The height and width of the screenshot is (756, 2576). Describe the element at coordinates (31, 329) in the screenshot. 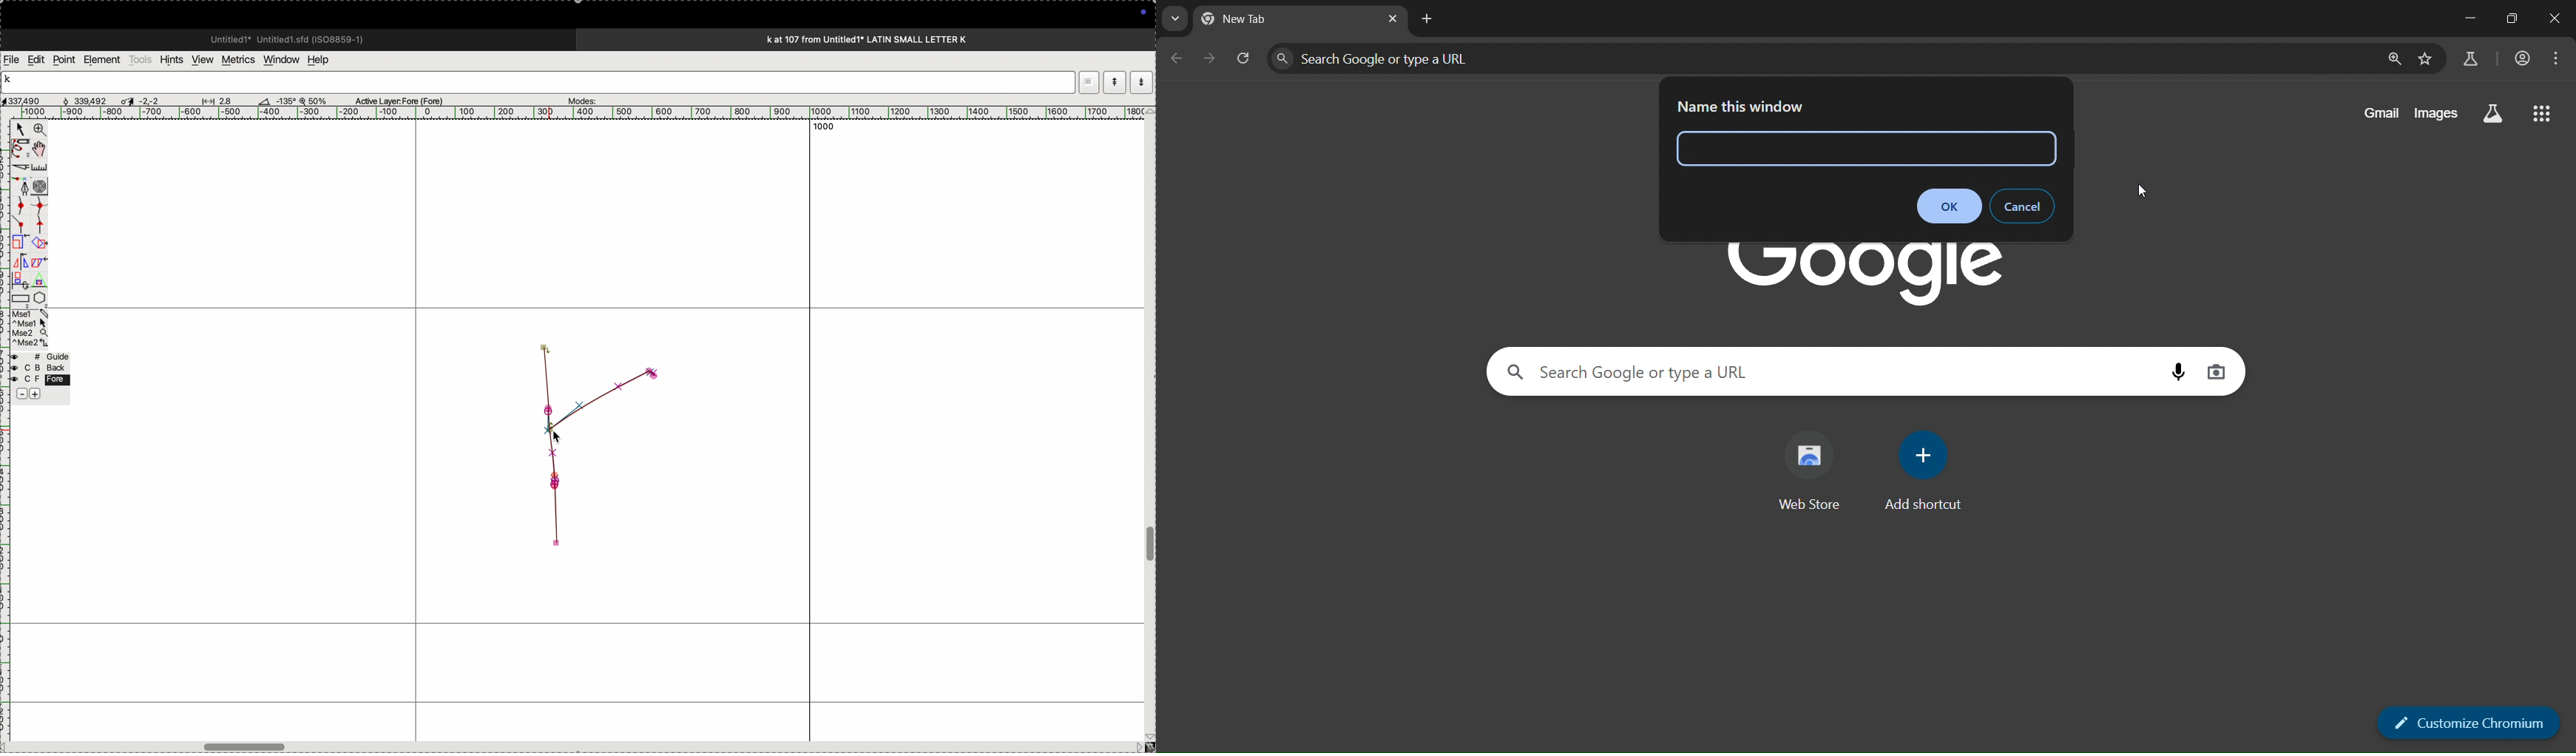

I see `mse` at that location.